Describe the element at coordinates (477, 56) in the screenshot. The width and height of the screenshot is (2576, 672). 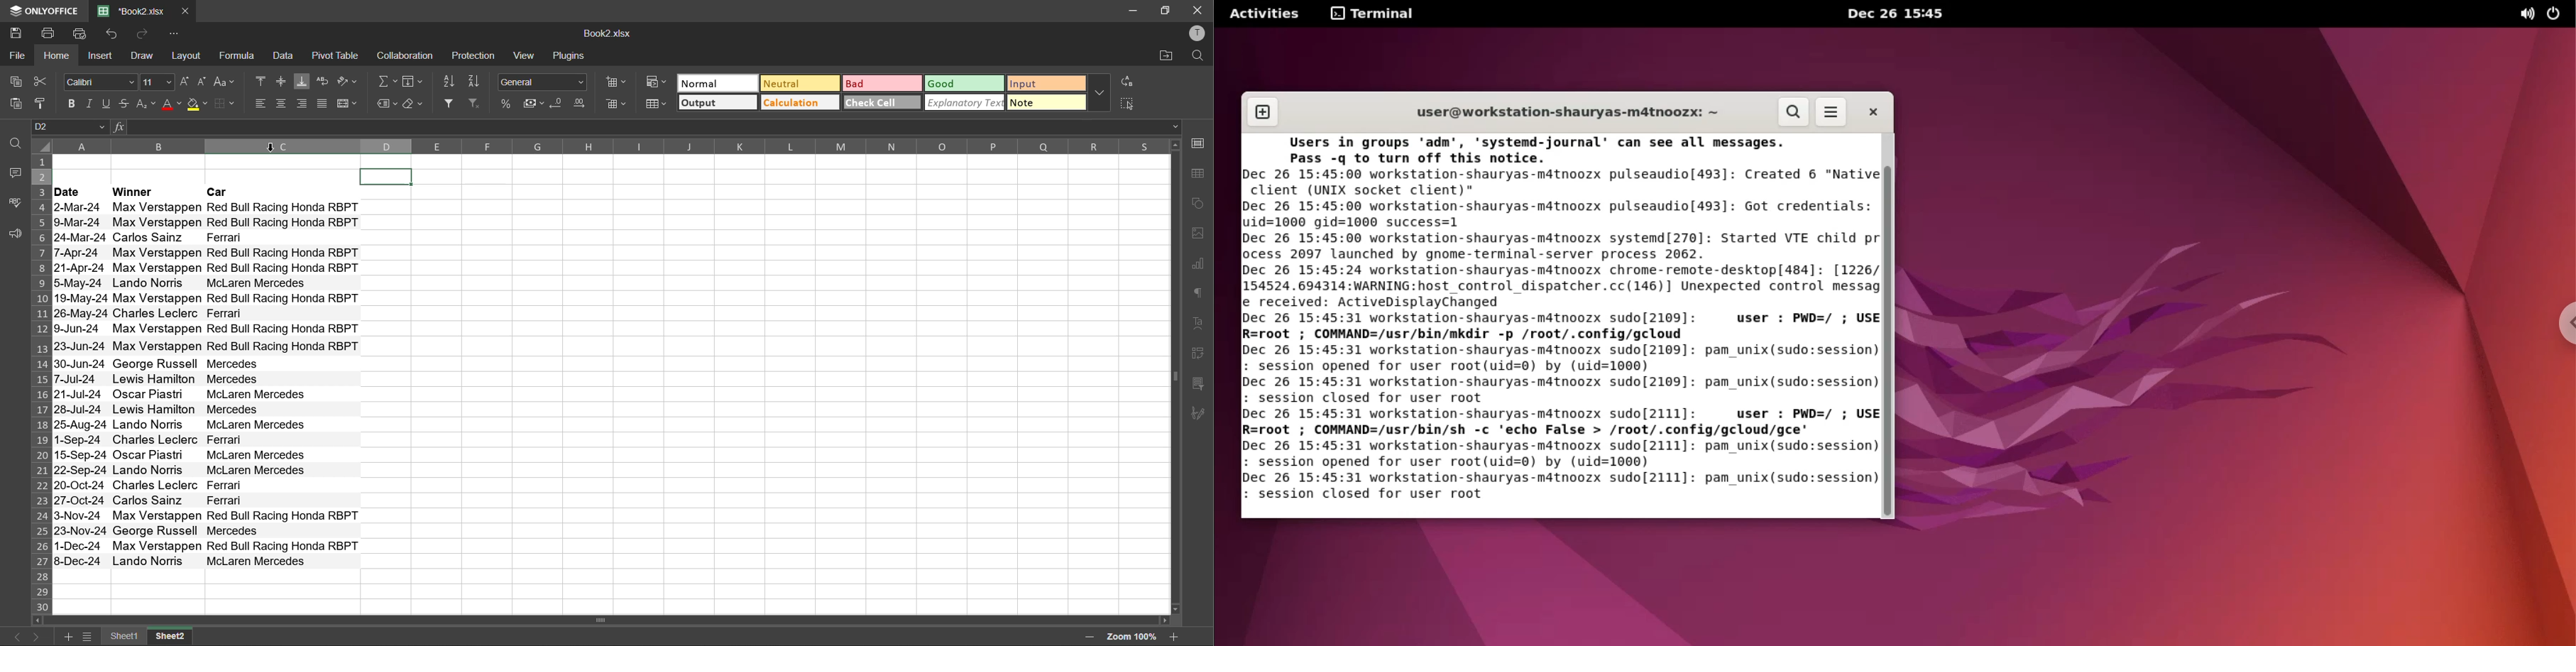
I see `protection` at that location.